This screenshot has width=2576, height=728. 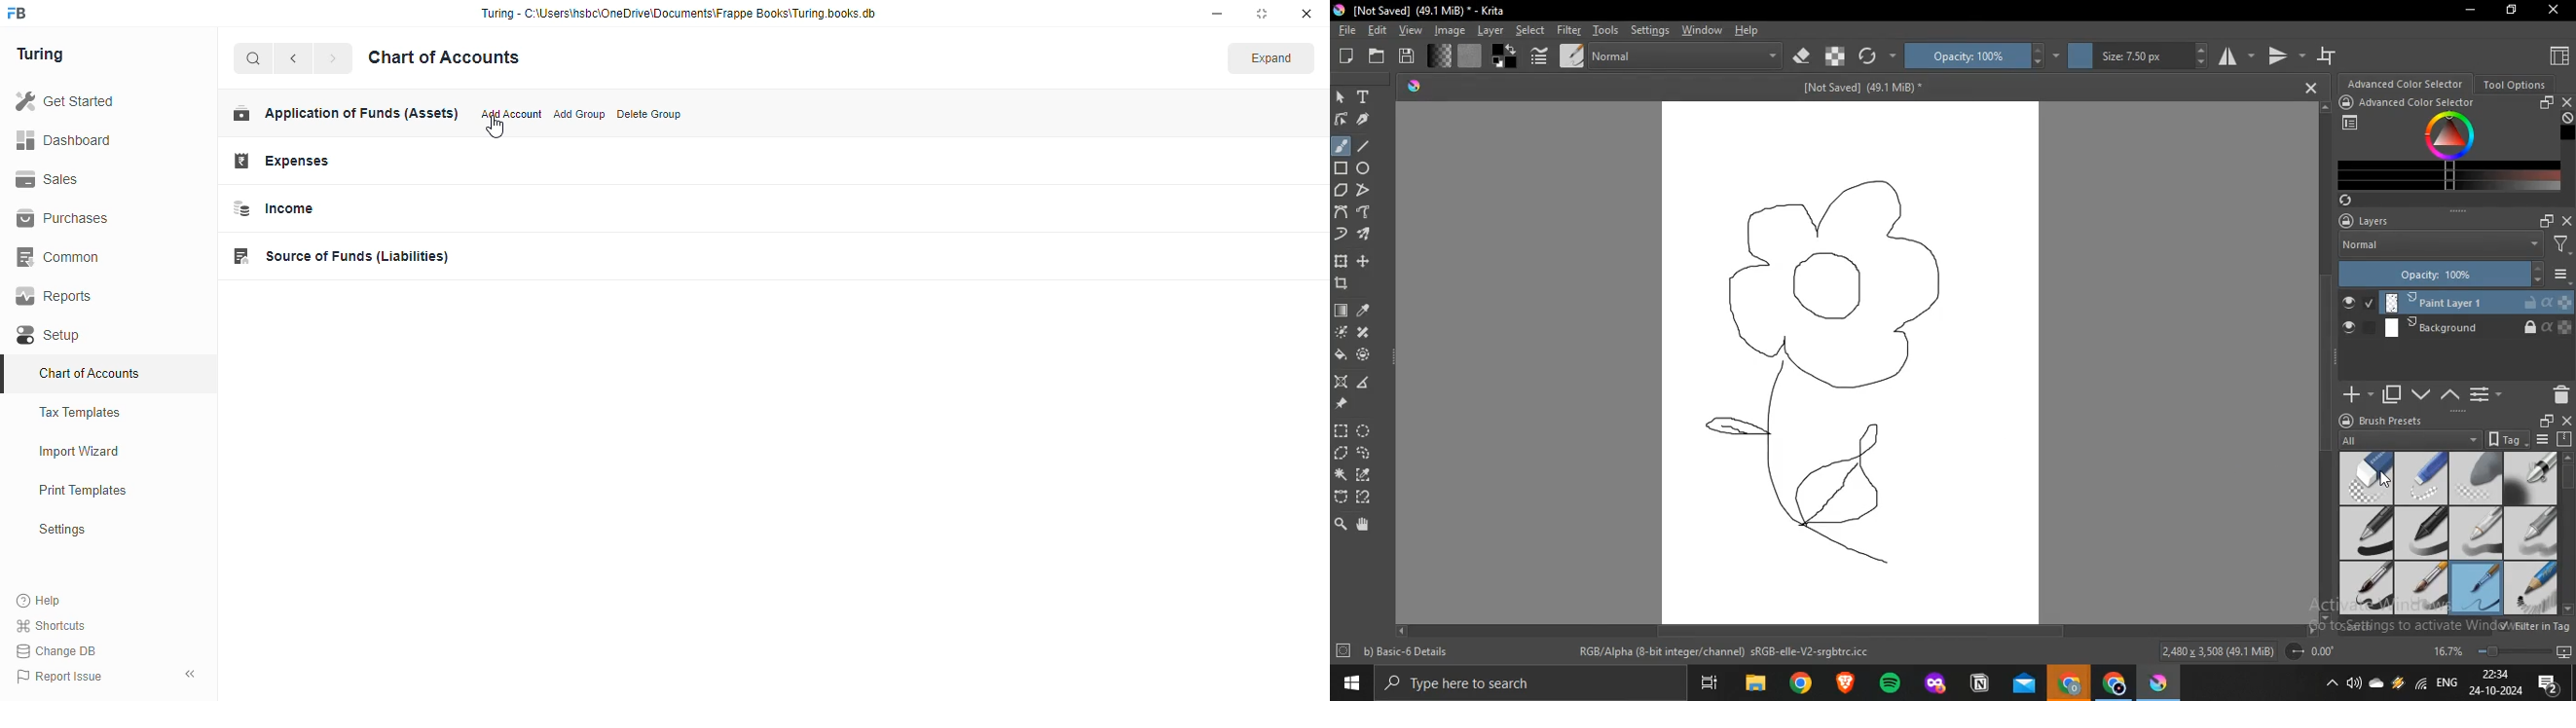 I want to click on get started, so click(x=64, y=100).